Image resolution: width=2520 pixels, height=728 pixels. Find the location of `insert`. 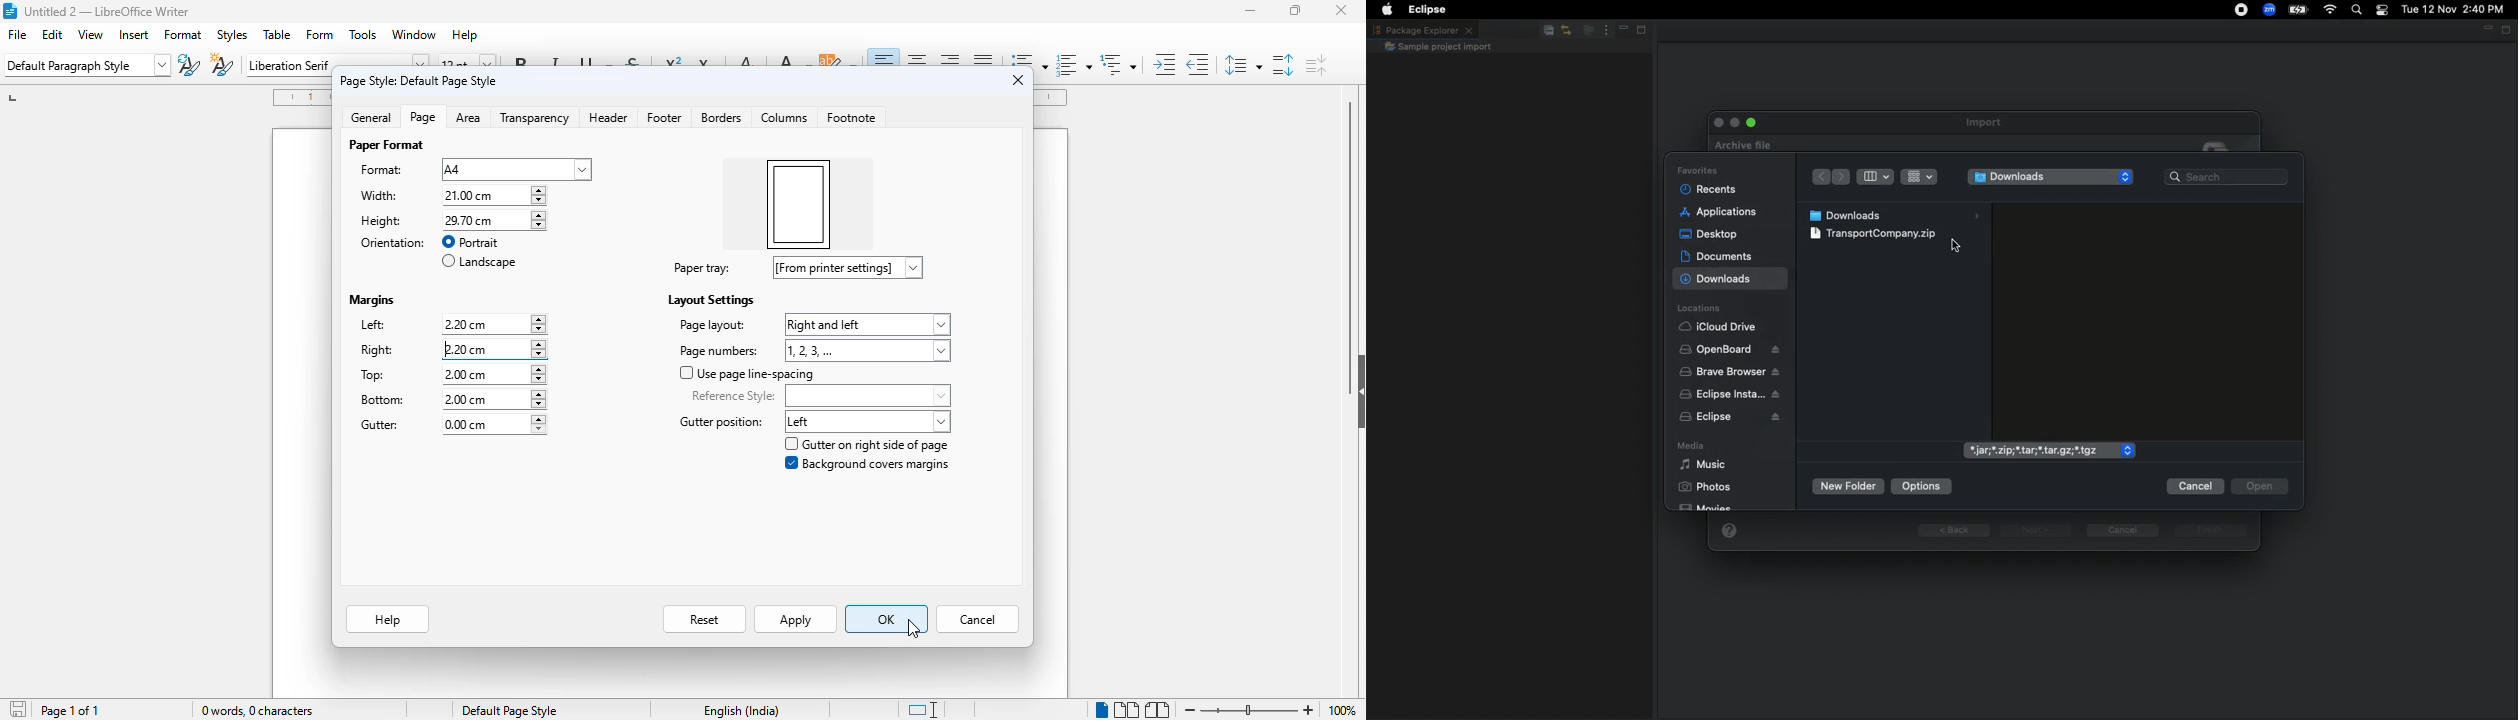

insert is located at coordinates (134, 34).